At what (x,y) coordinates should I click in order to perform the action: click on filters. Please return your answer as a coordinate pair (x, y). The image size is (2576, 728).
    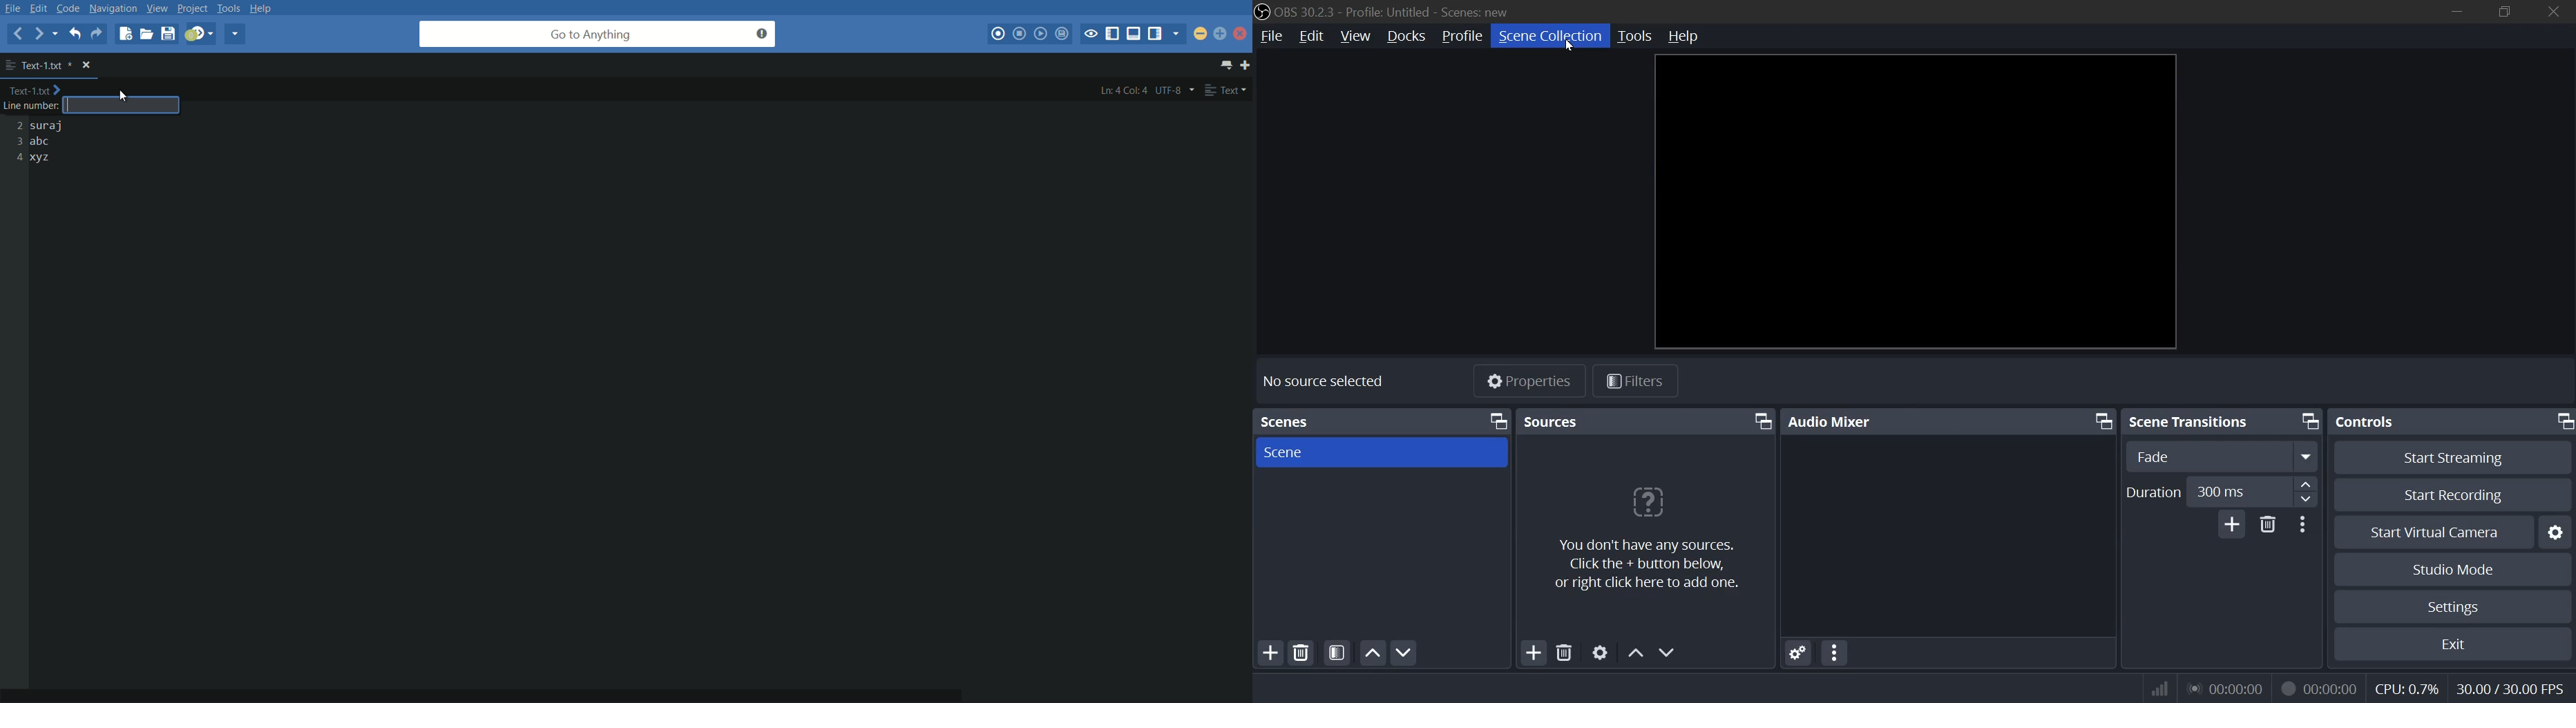
    Looking at the image, I should click on (1645, 380).